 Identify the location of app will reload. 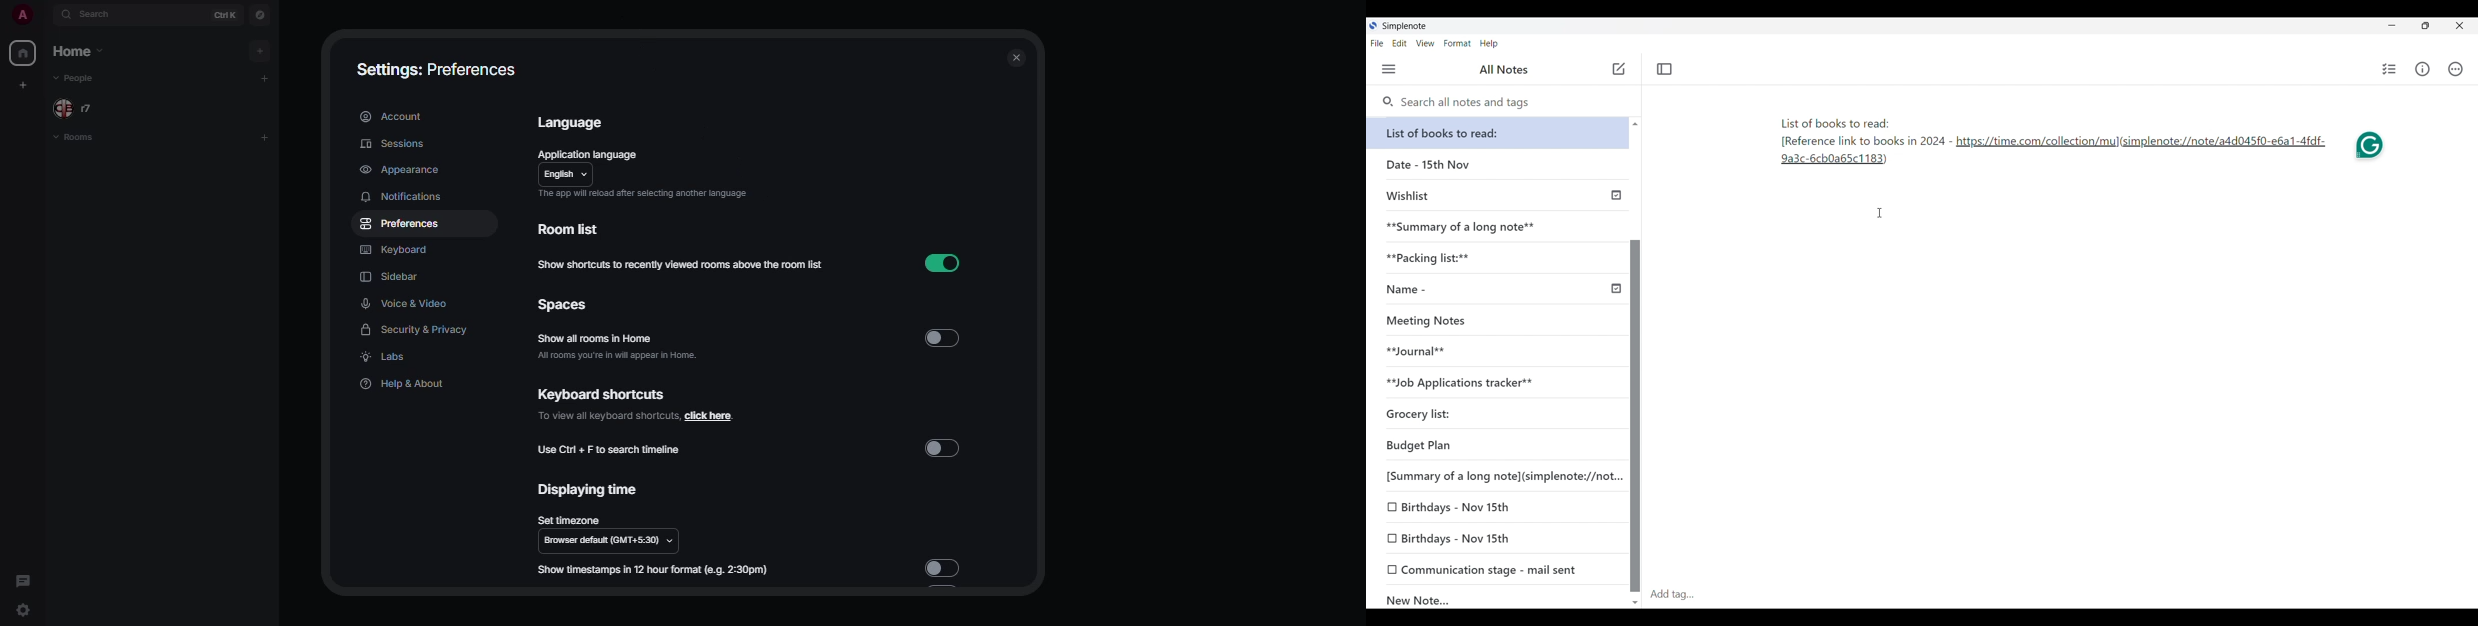
(644, 194).